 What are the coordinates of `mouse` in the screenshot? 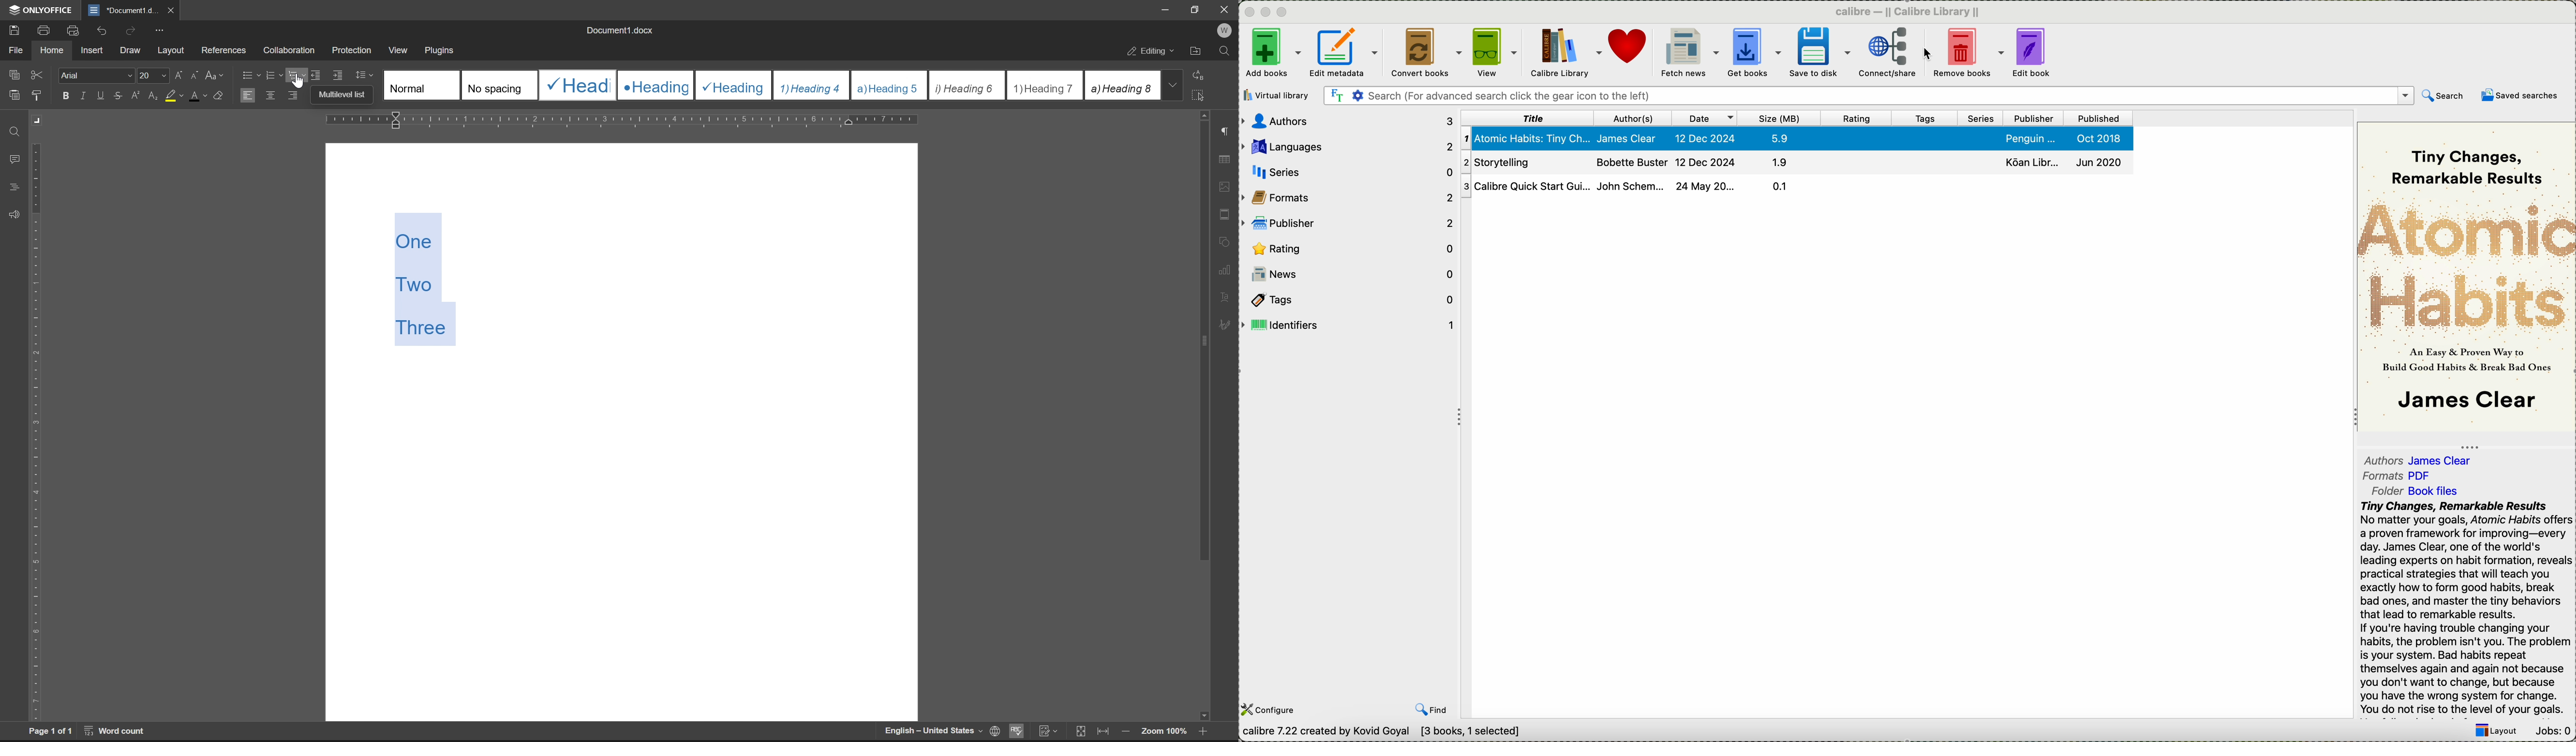 It's located at (1926, 54).